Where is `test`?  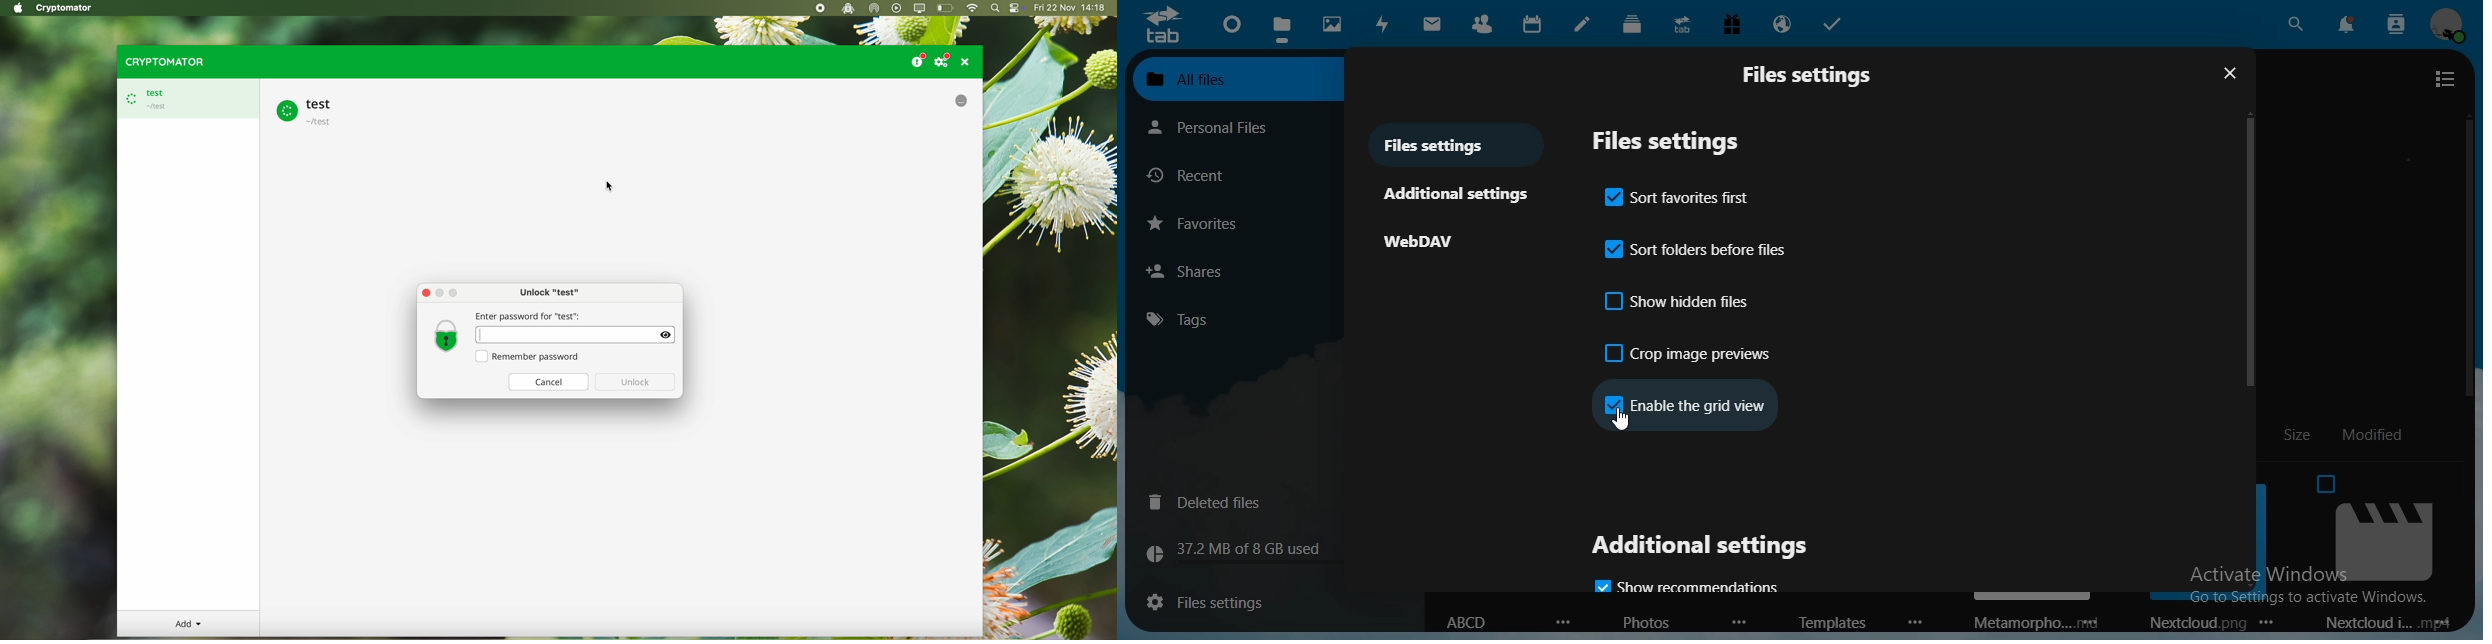
test is located at coordinates (186, 99).